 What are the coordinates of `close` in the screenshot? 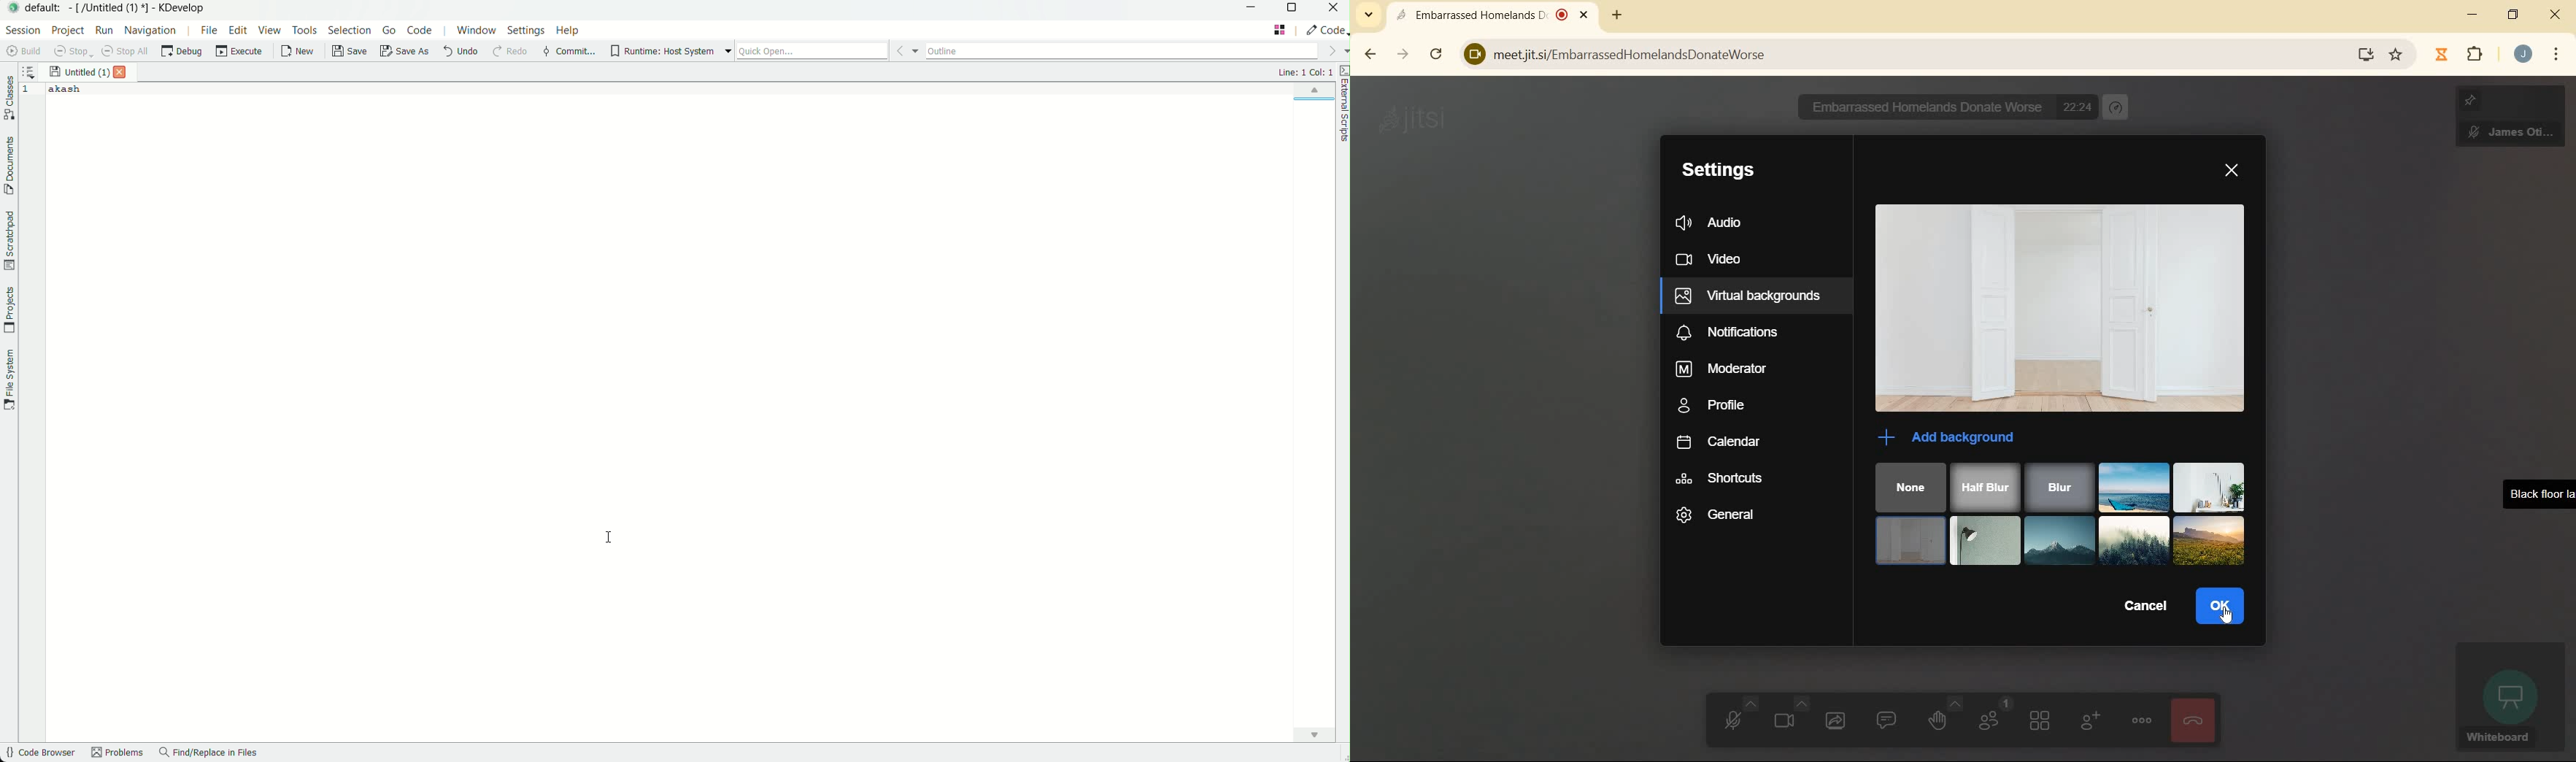 It's located at (2554, 15).